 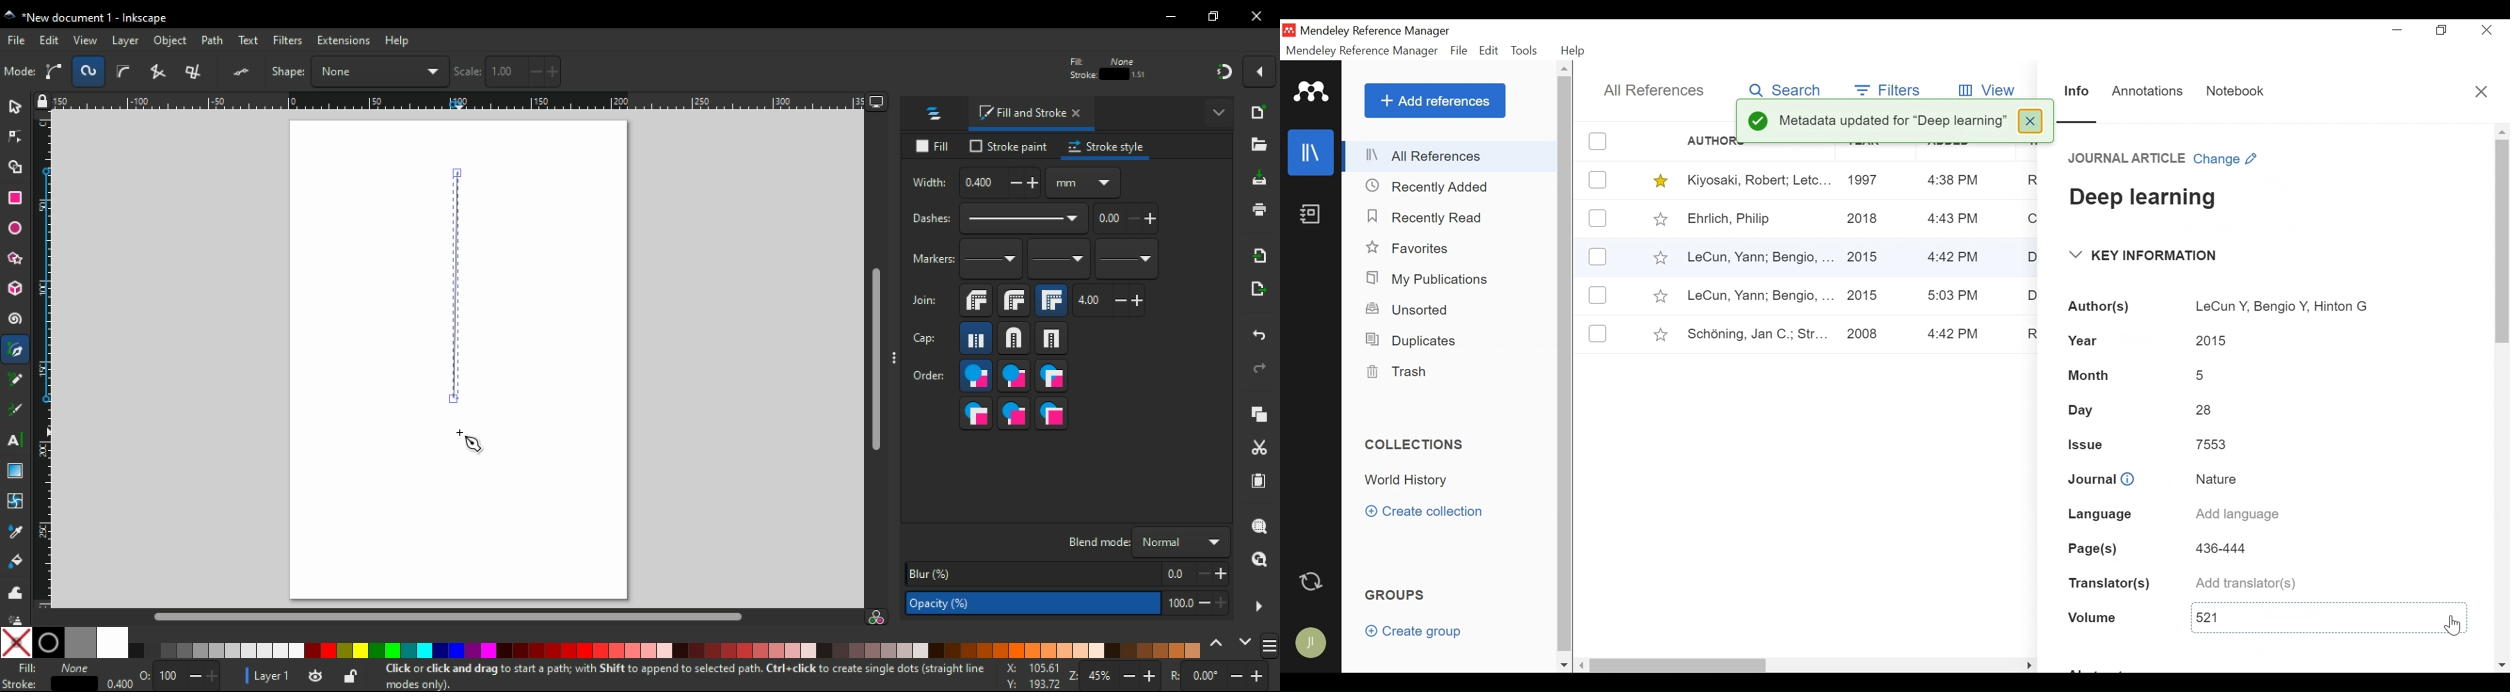 What do you see at coordinates (1014, 413) in the screenshot?
I see `stroke markers` at bounding box center [1014, 413].